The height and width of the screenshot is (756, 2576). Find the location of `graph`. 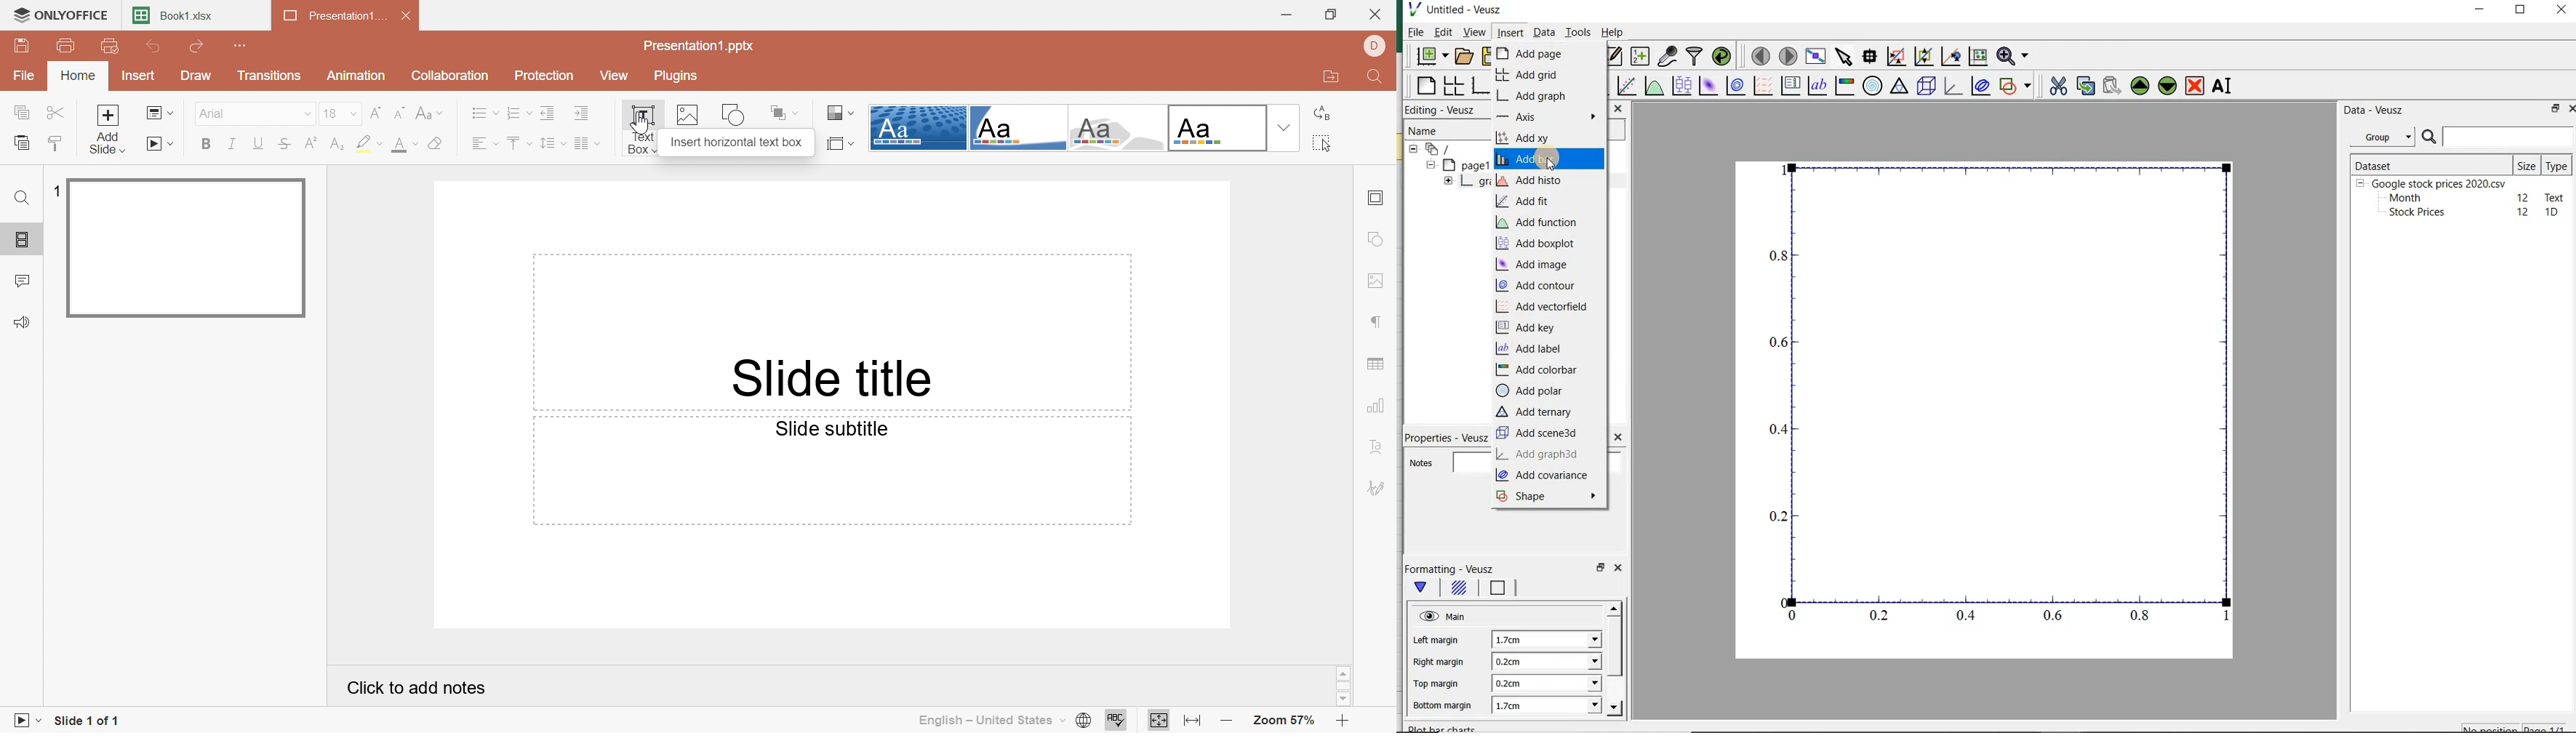

graph is located at coordinates (1997, 395).